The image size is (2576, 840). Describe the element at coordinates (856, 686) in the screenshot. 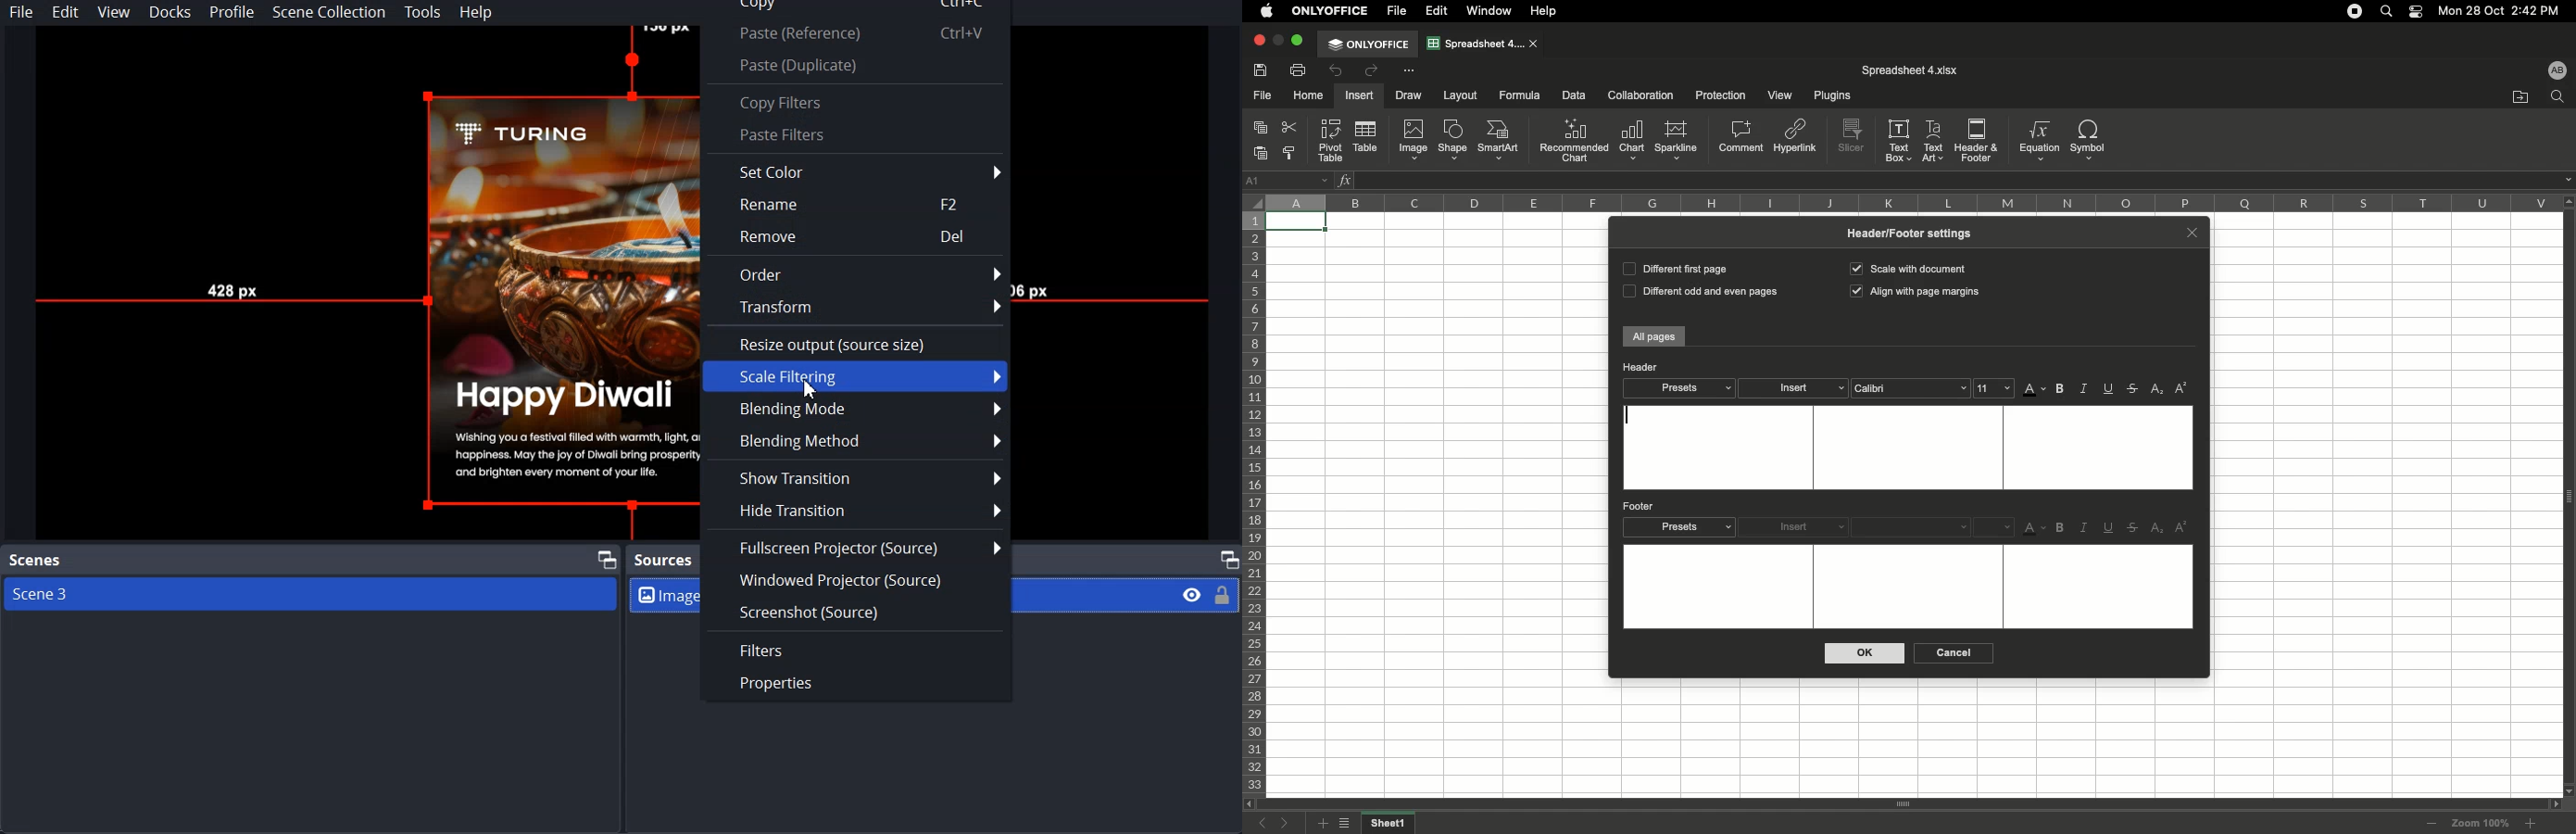

I see `Properties` at that location.